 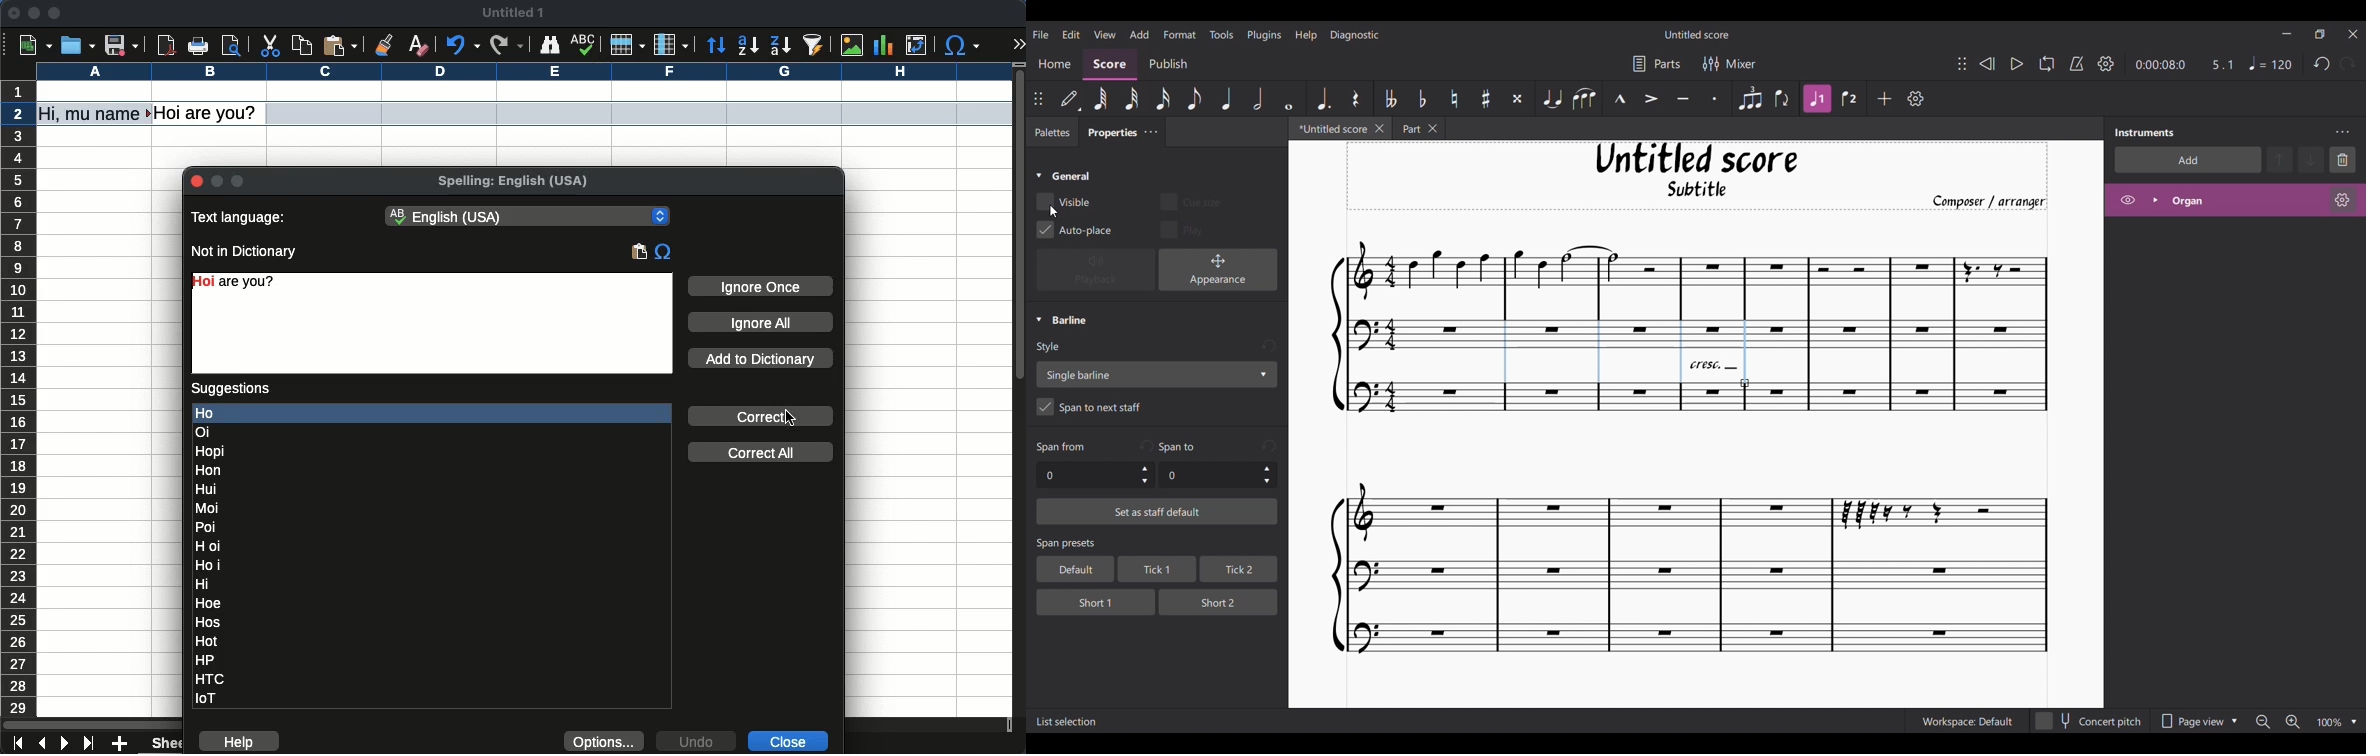 What do you see at coordinates (209, 546) in the screenshot?
I see `H oi` at bounding box center [209, 546].